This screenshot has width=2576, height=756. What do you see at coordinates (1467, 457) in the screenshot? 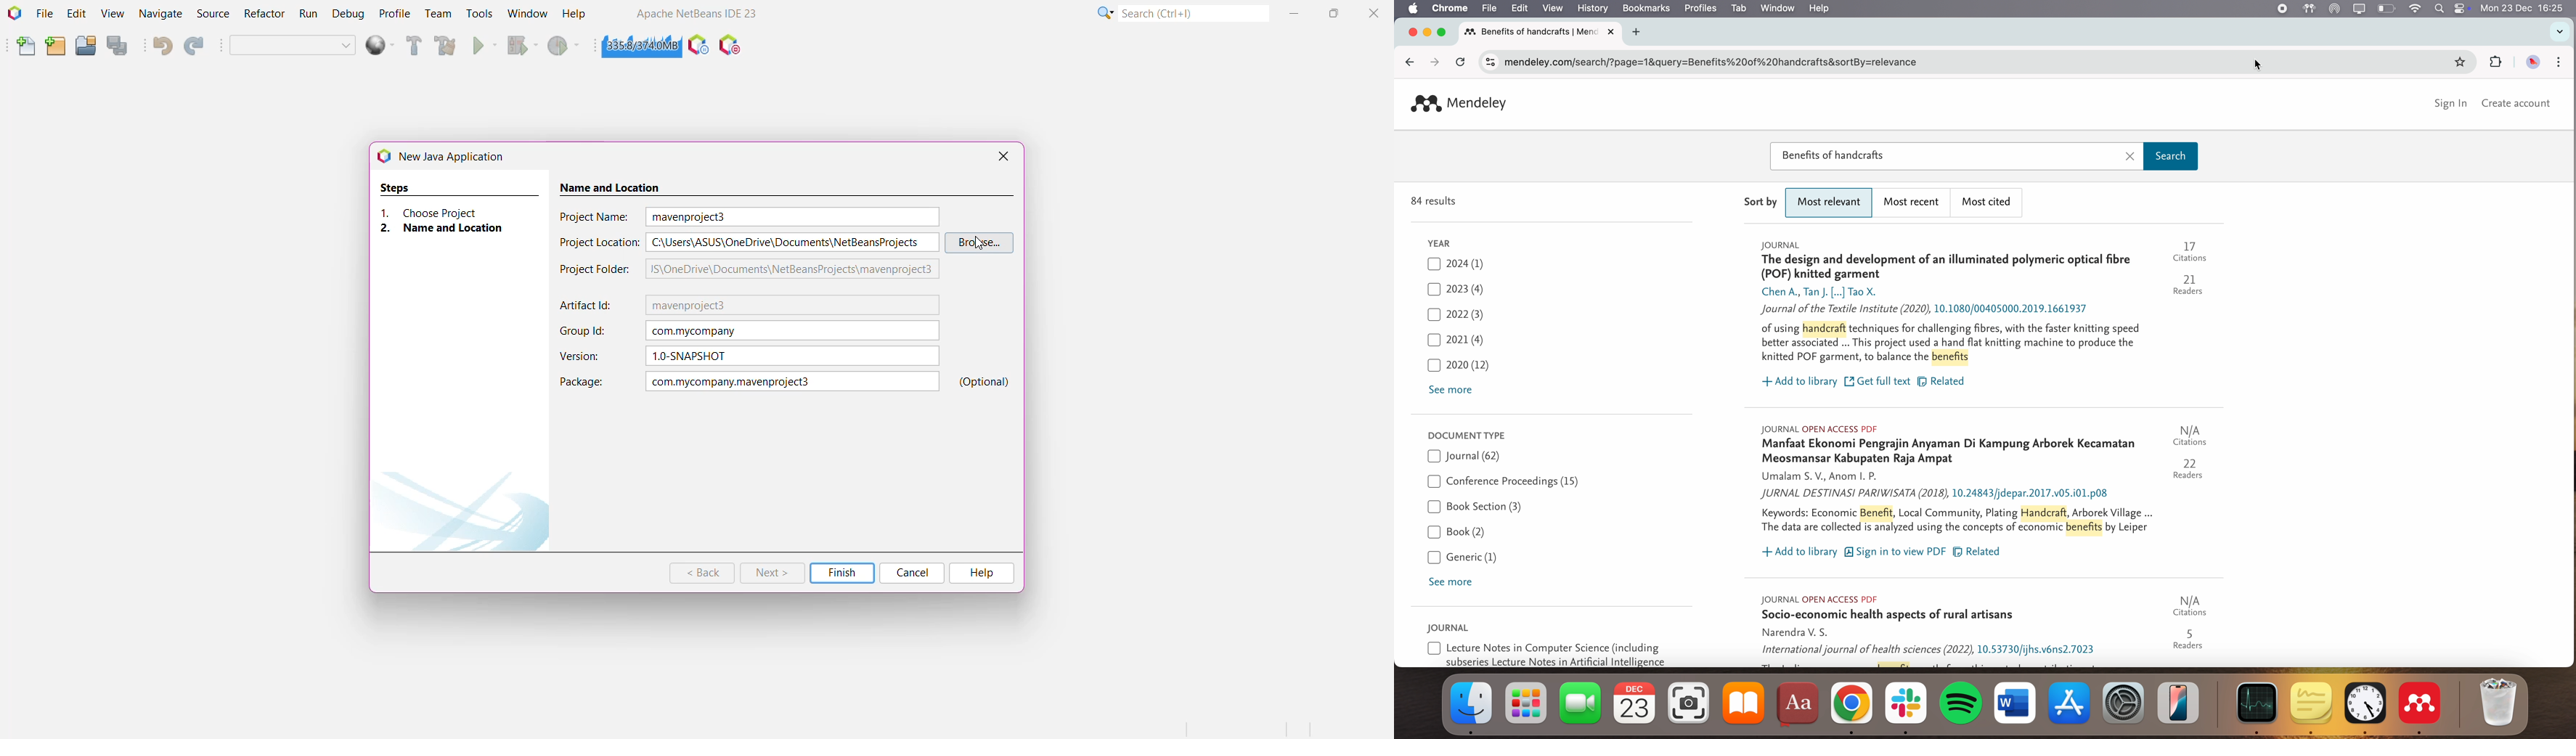
I see `journal` at bounding box center [1467, 457].